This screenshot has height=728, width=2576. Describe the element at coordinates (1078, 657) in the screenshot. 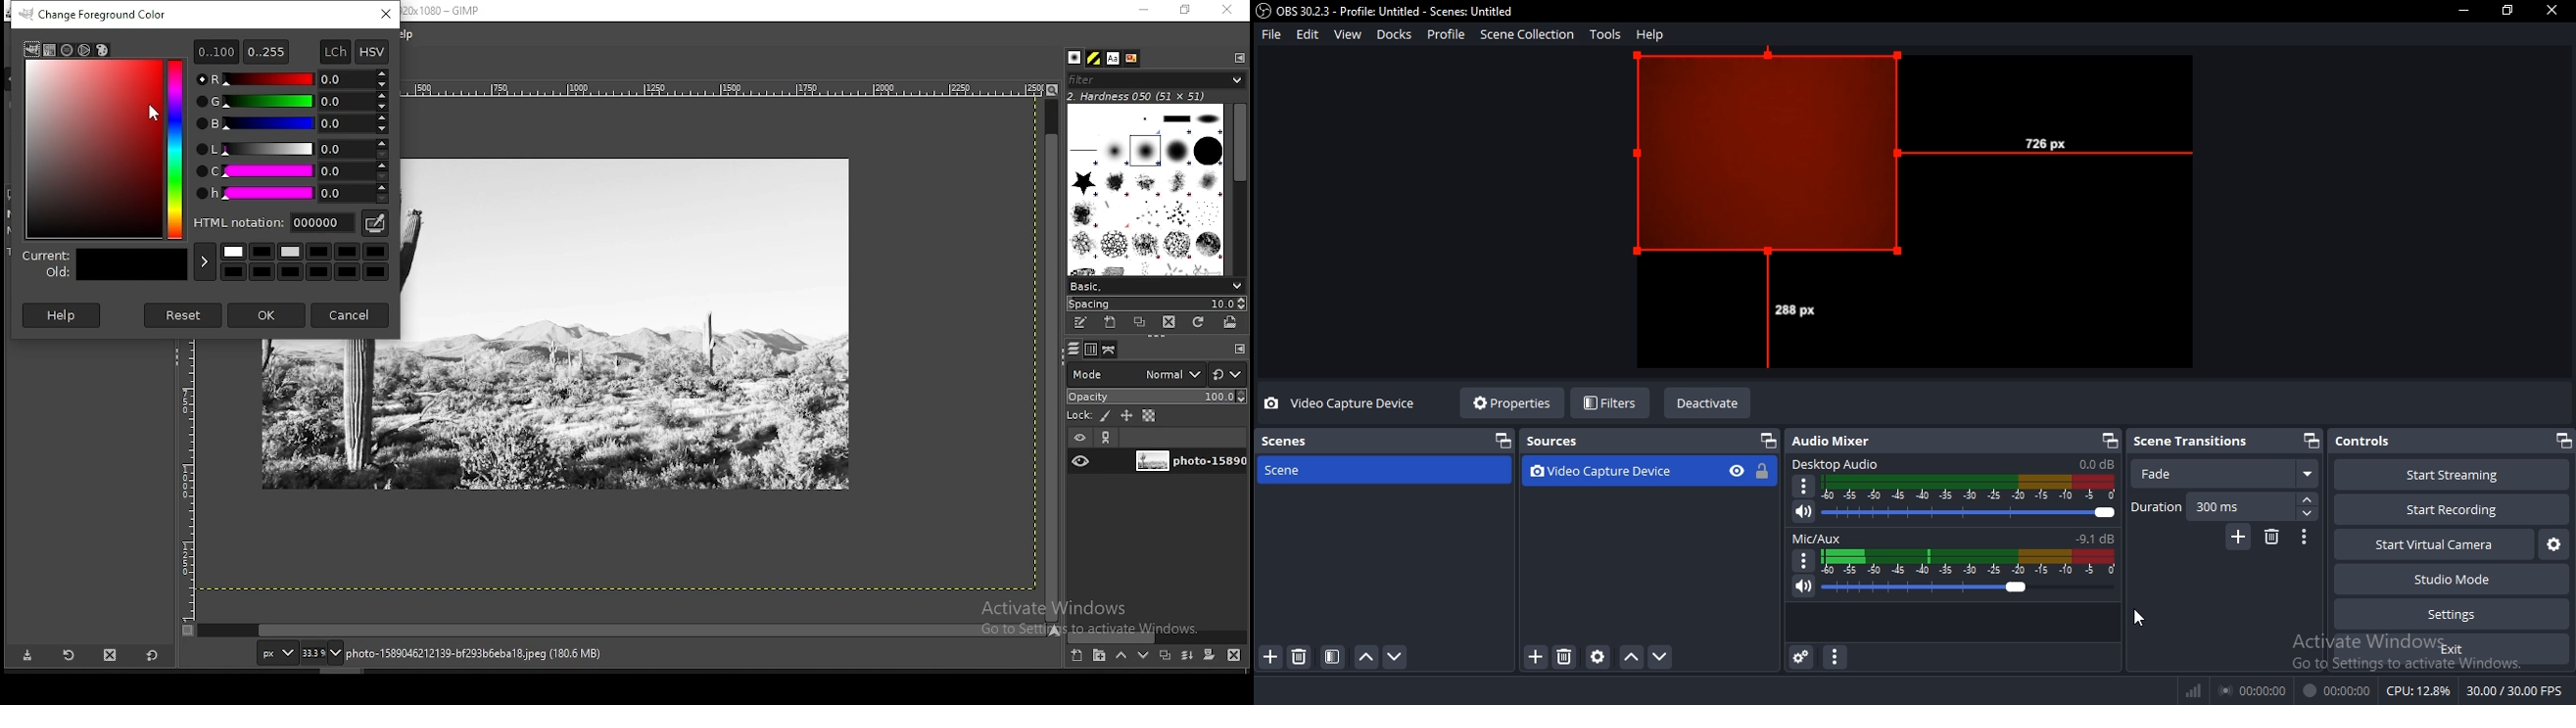

I see `new layer` at that location.